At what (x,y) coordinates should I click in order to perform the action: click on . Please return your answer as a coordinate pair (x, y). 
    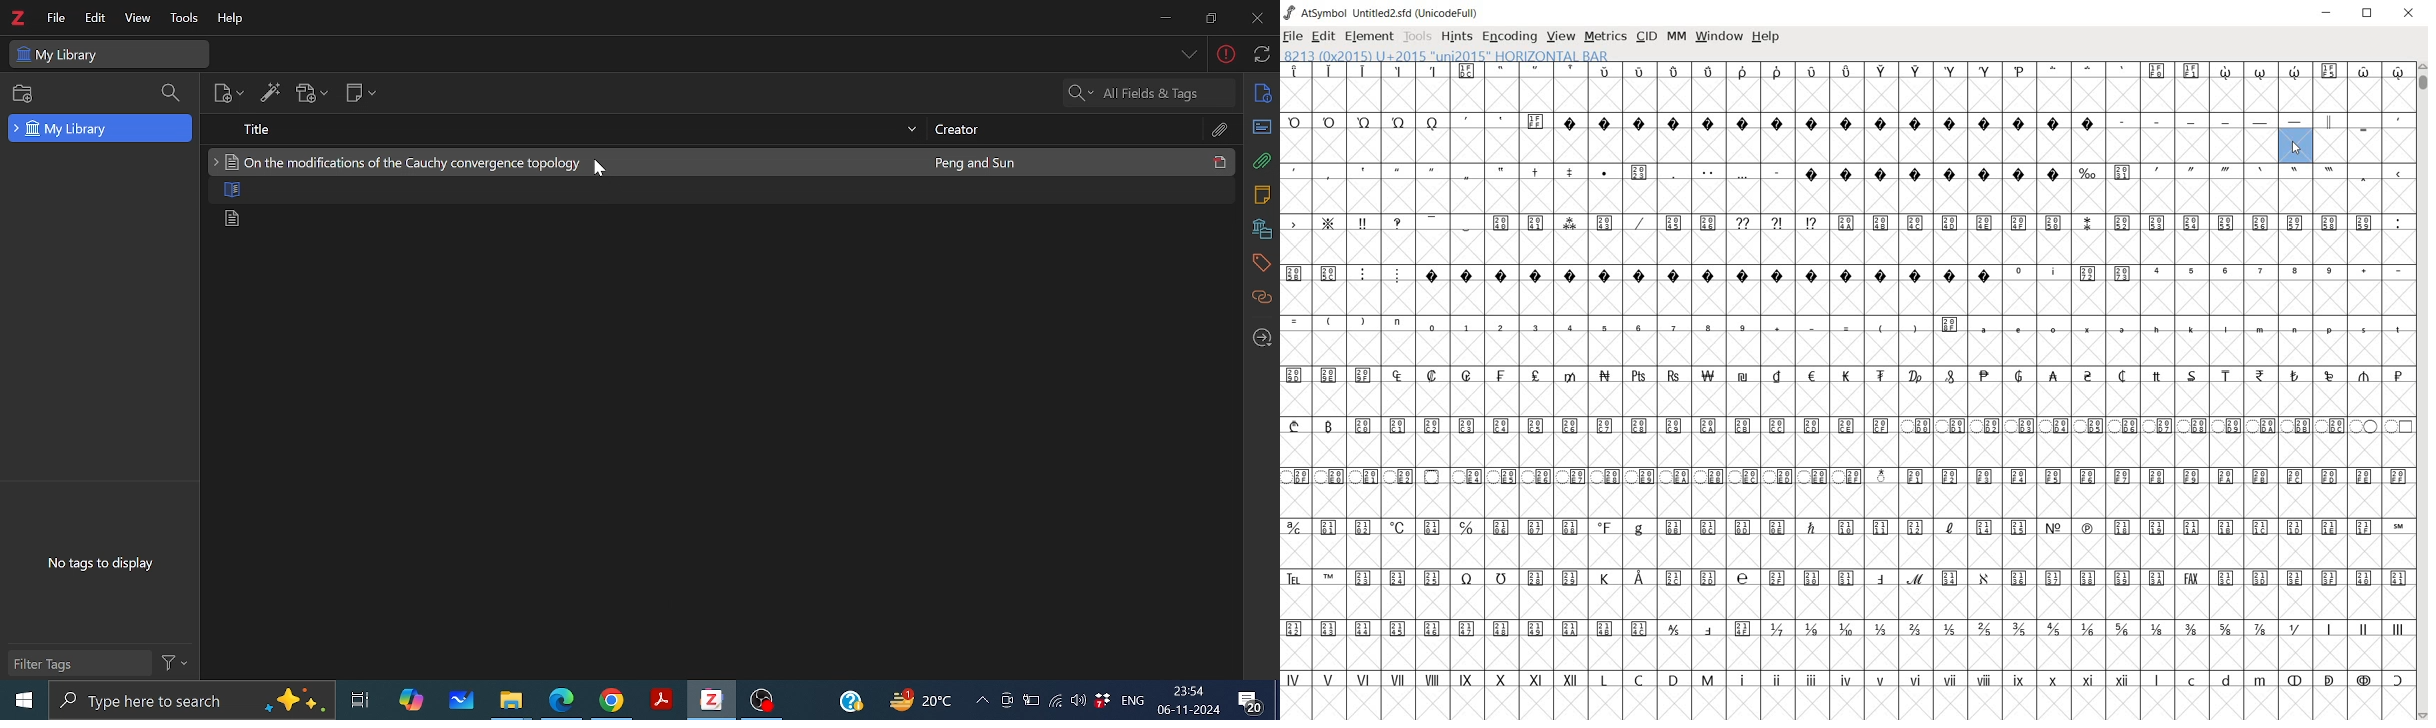
    Looking at the image, I should click on (602, 170).